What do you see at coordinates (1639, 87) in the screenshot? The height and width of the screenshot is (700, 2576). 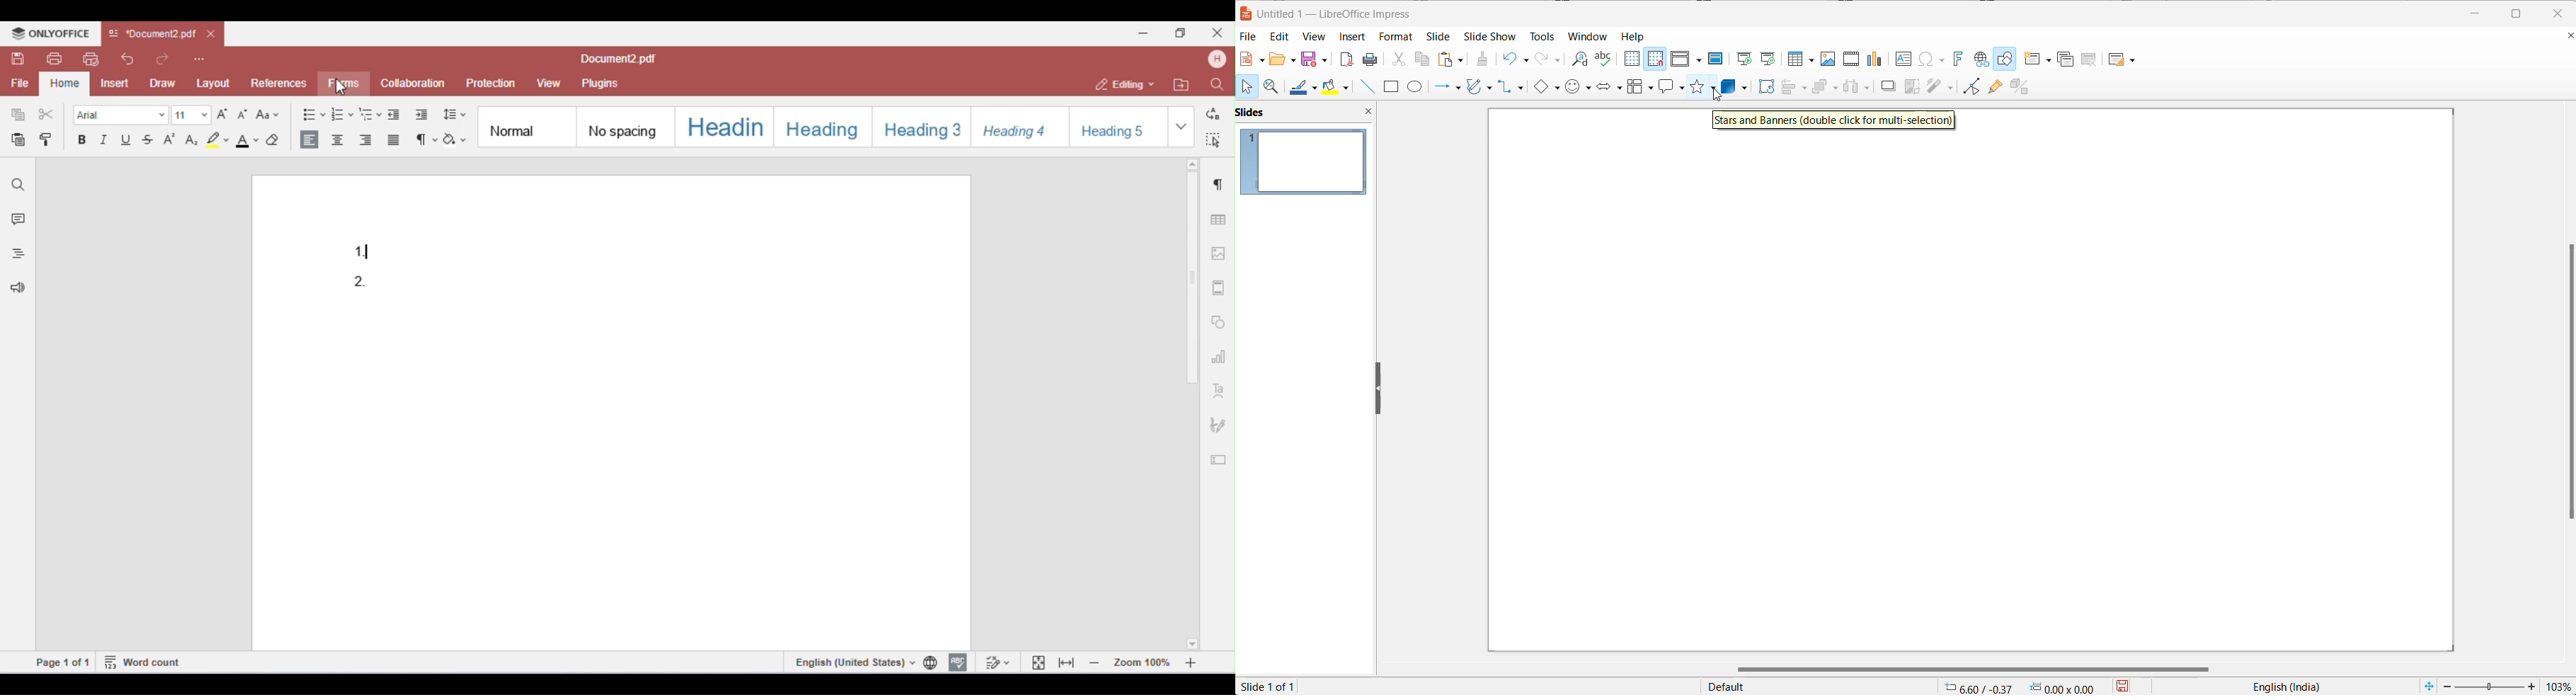 I see `flowchart` at bounding box center [1639, 87].